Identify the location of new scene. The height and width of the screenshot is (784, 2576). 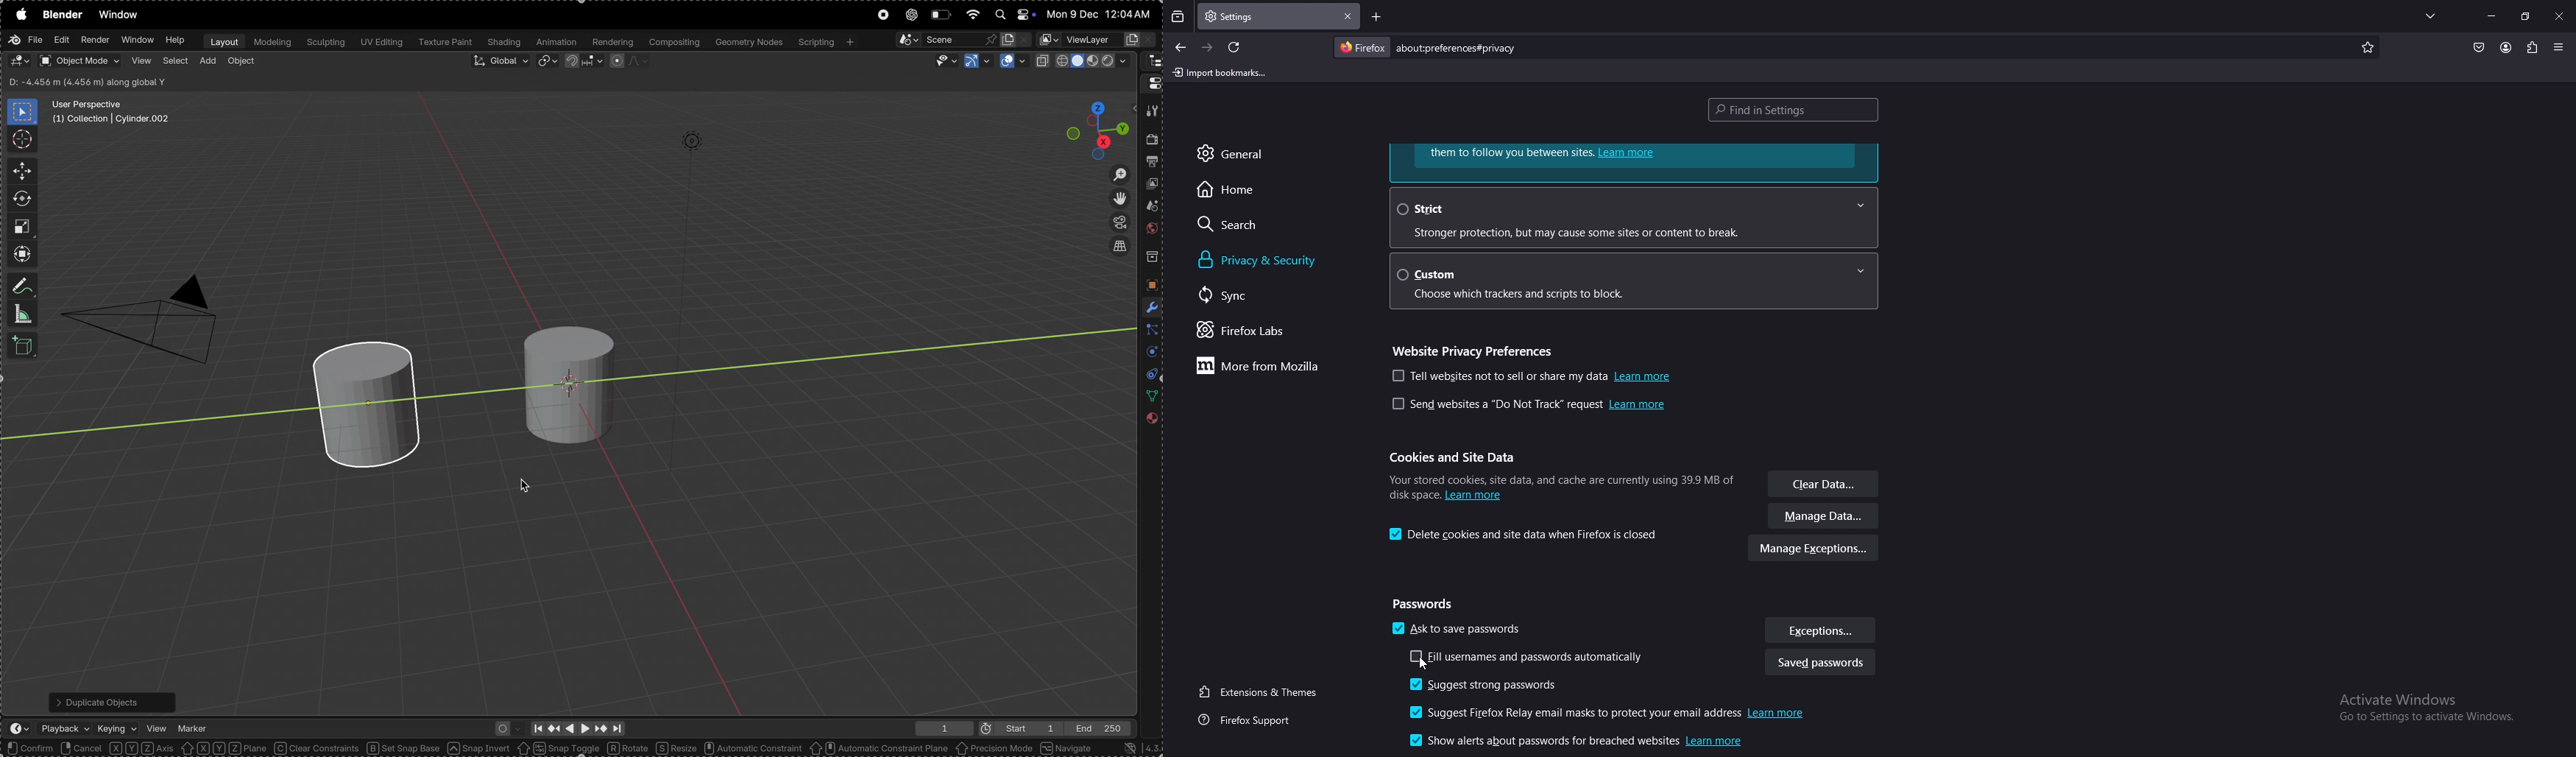
(1016, 38).